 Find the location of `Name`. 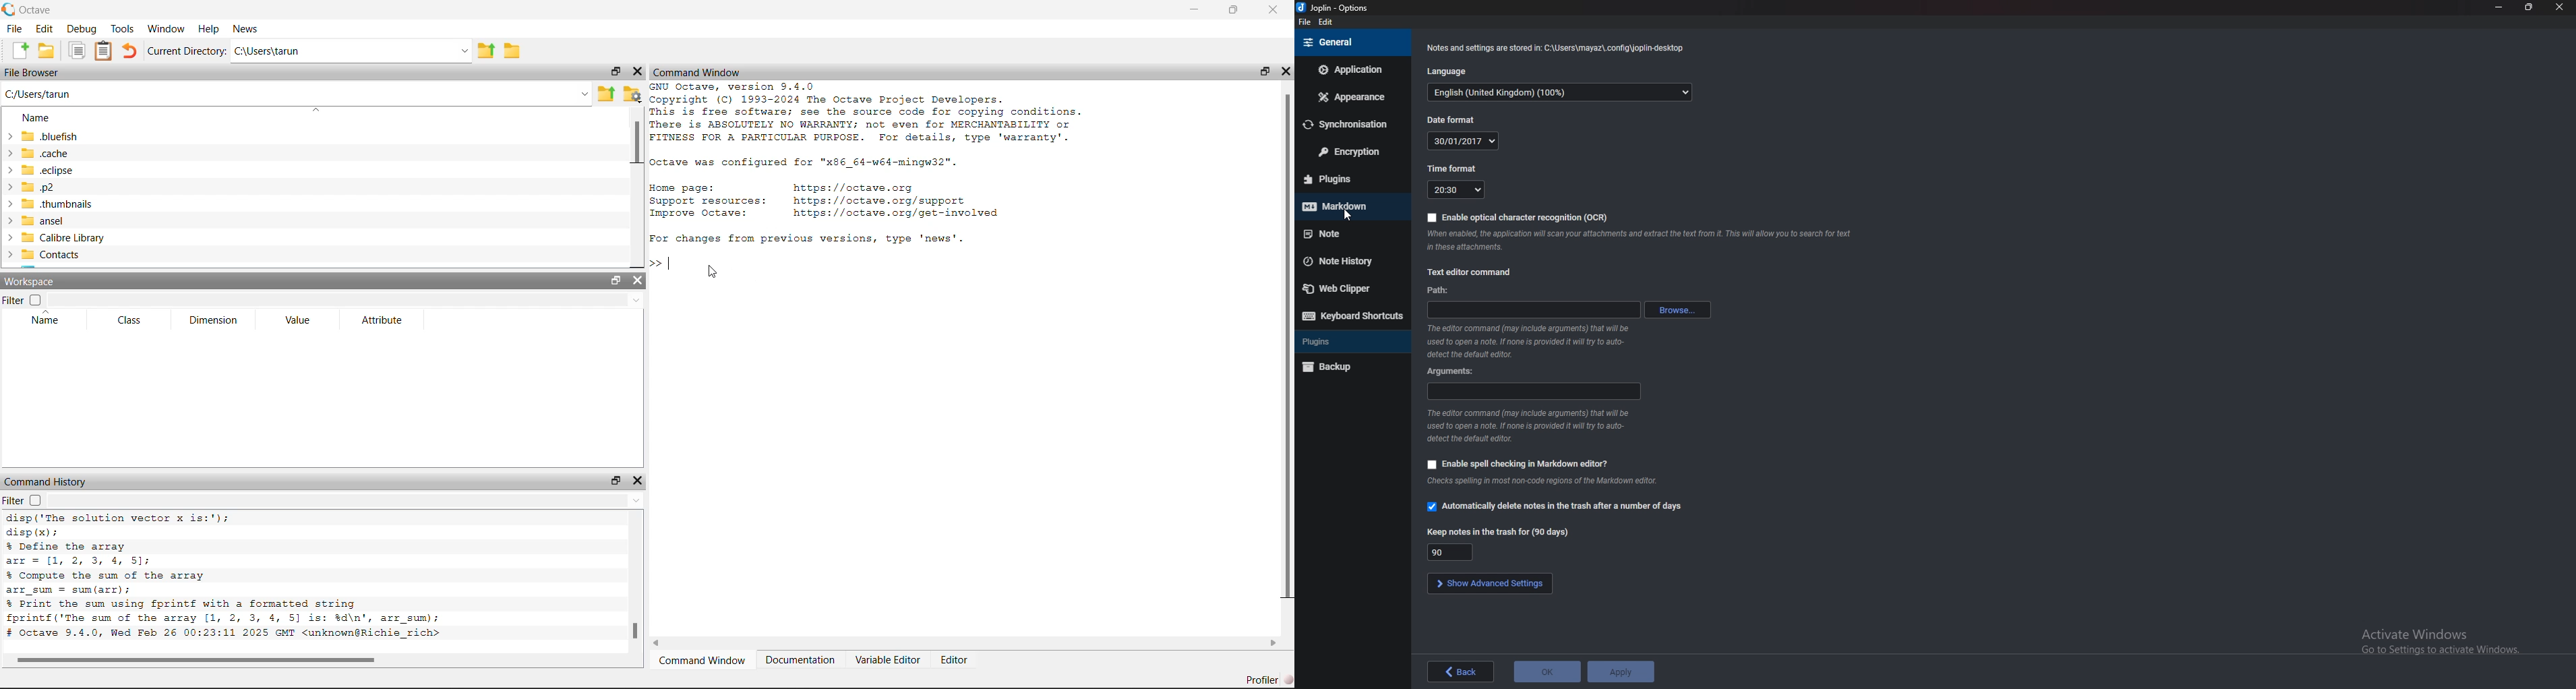

Name is located at coordinates (32, 115).